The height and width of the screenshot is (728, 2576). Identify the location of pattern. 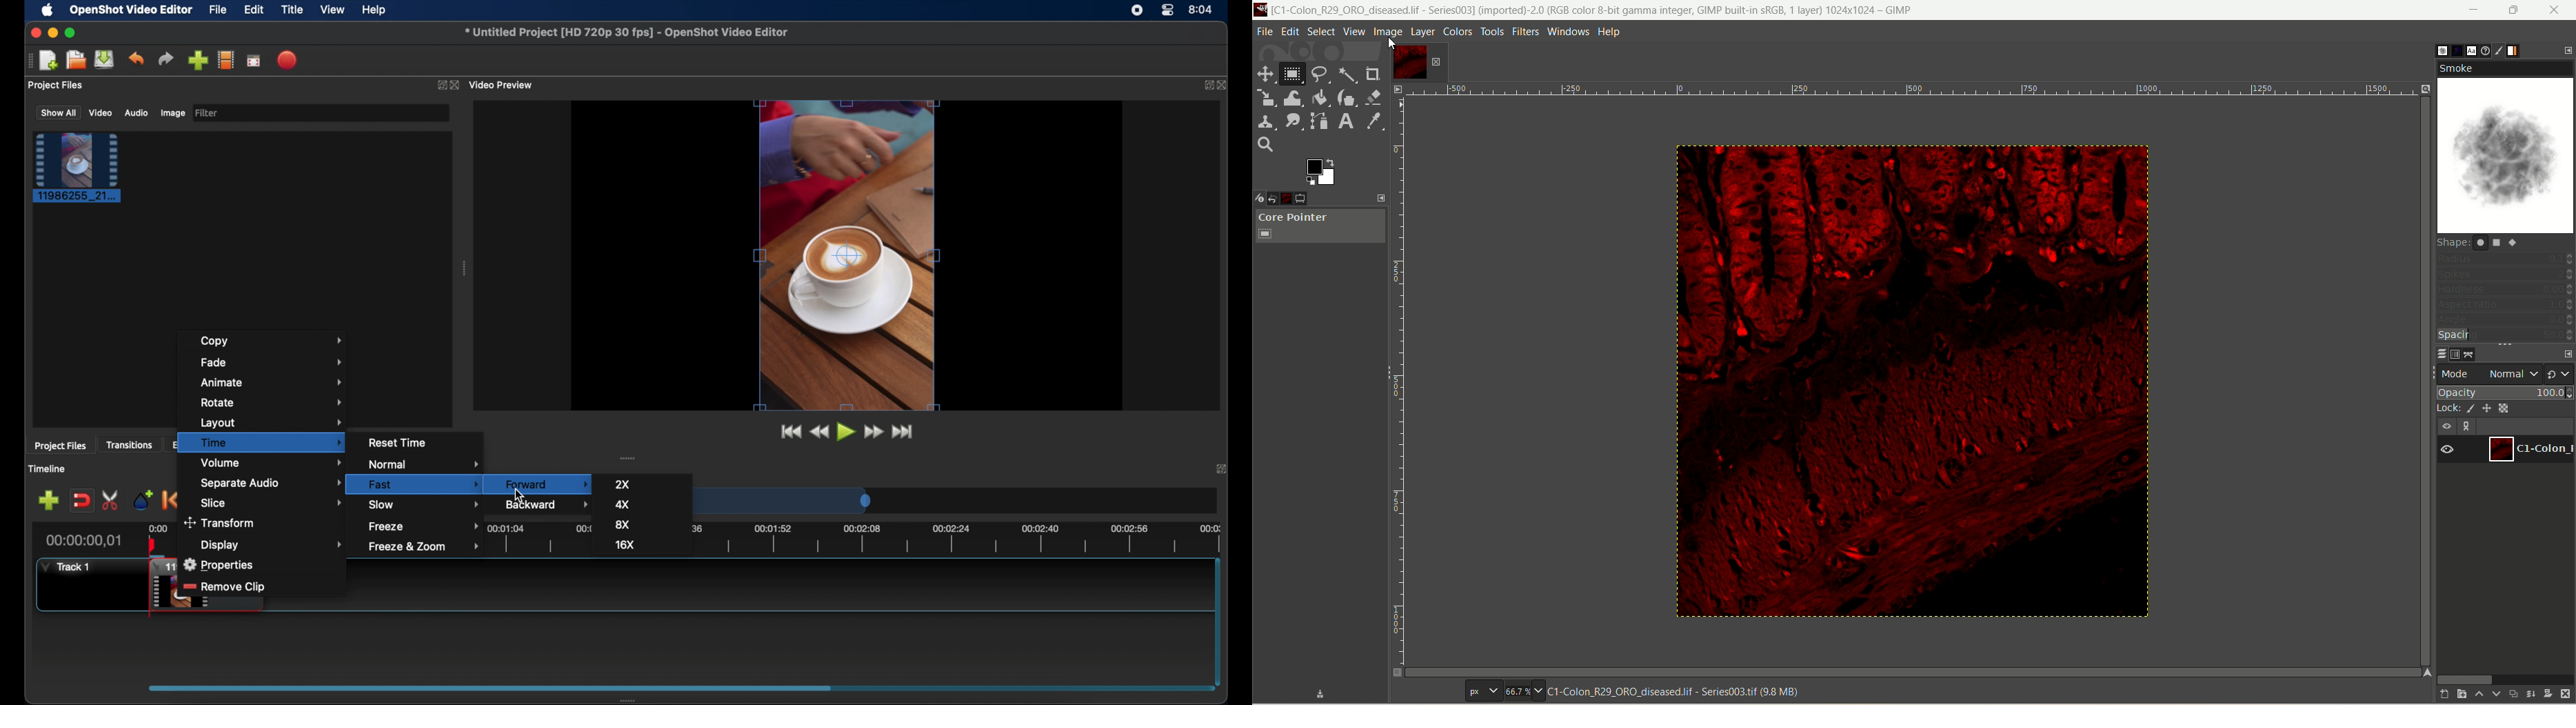
(2458, 51).